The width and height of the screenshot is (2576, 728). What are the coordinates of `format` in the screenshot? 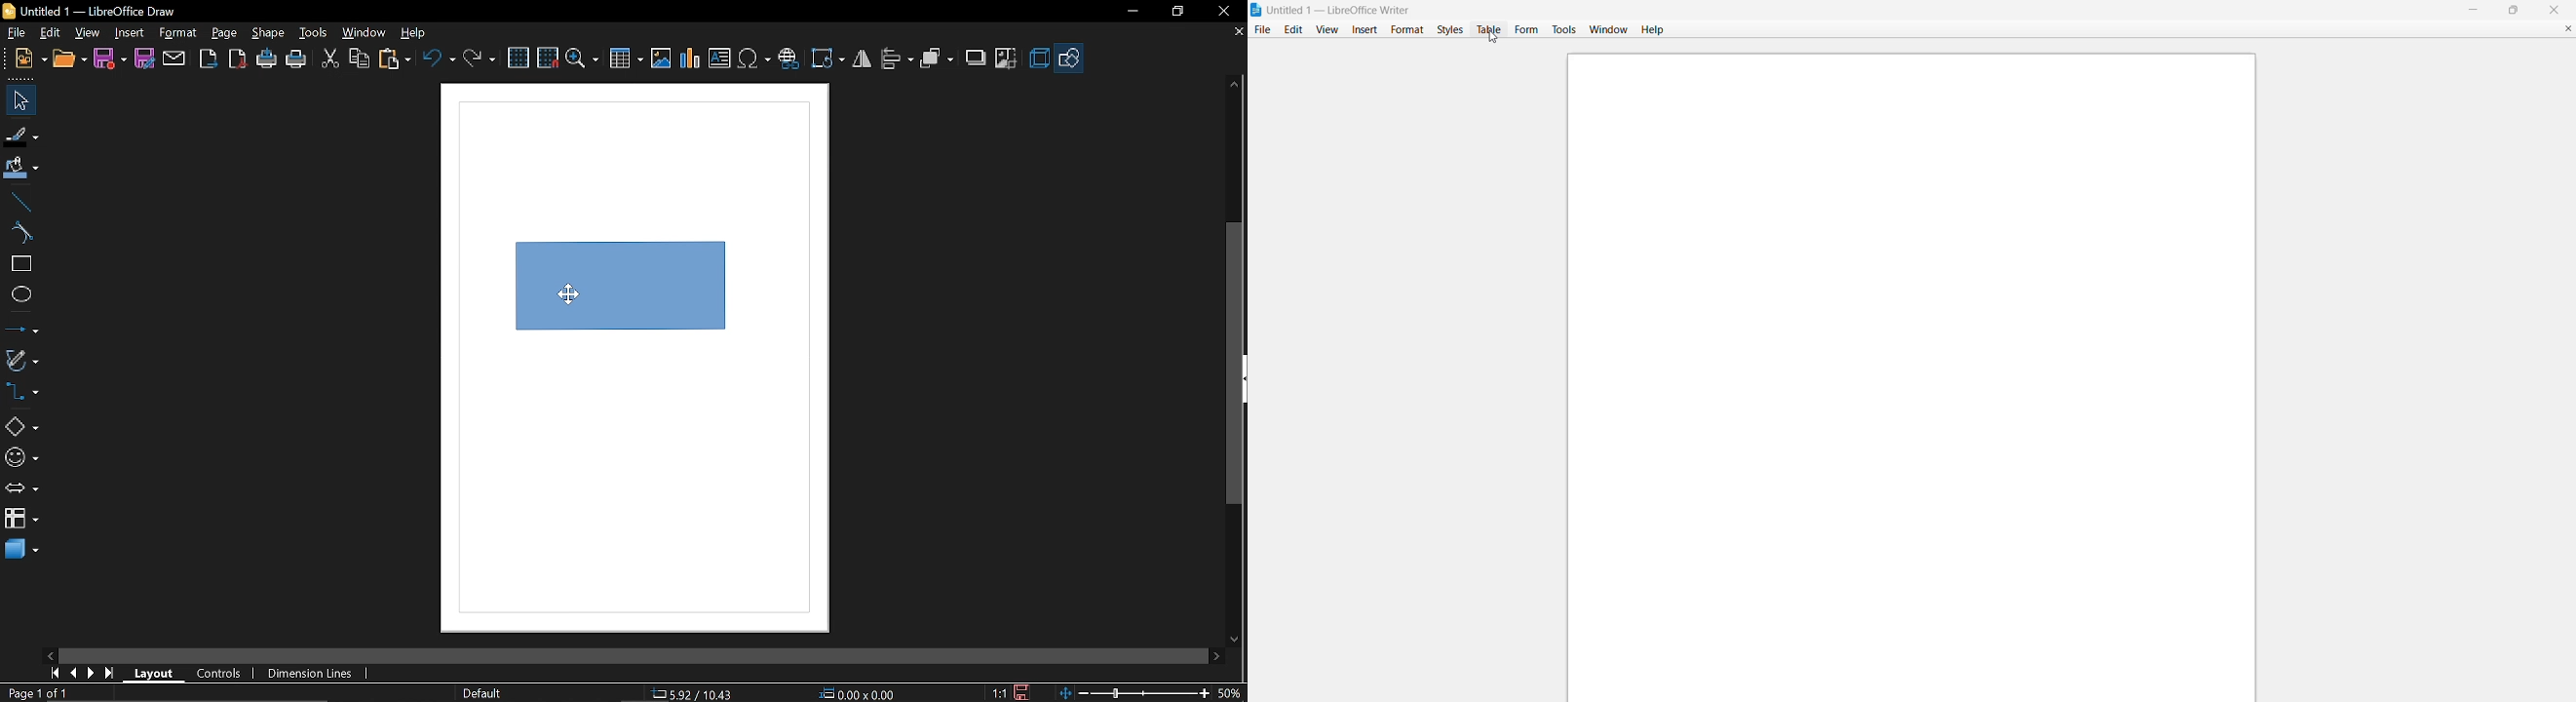 It's located at (1405, 28).